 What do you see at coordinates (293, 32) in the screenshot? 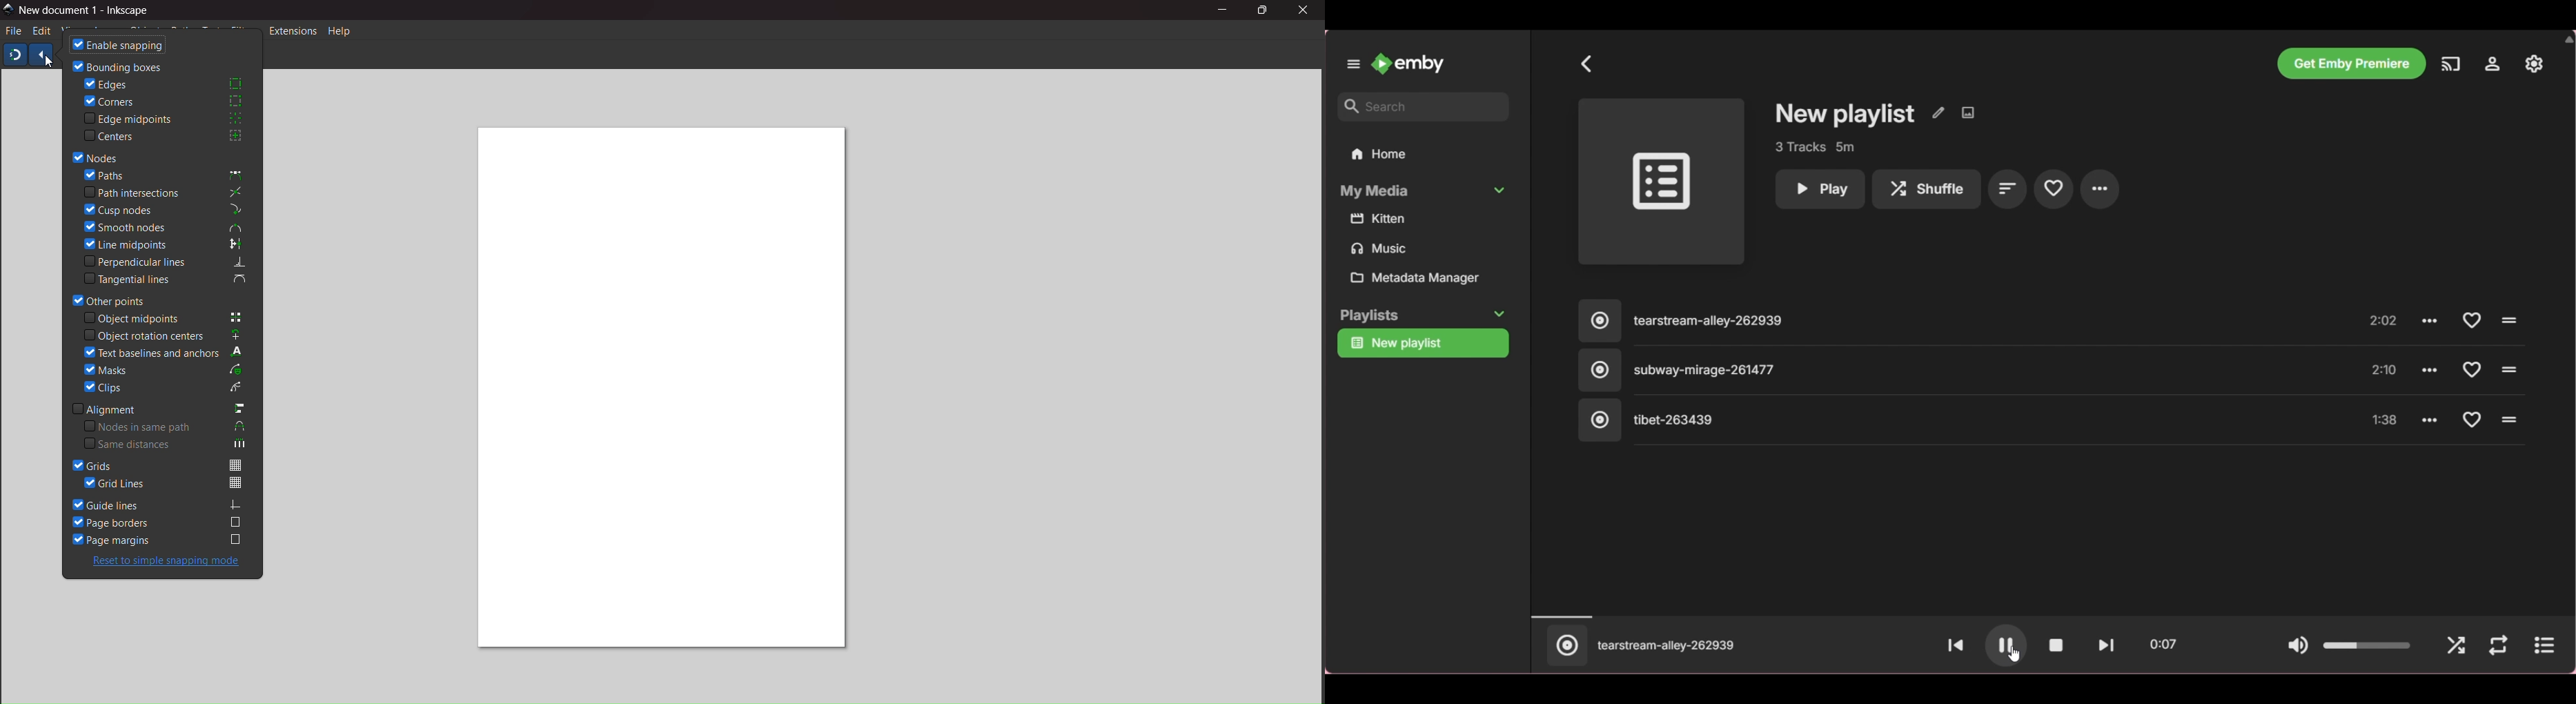
I see `Extensions` at bounding box center [293, 32].